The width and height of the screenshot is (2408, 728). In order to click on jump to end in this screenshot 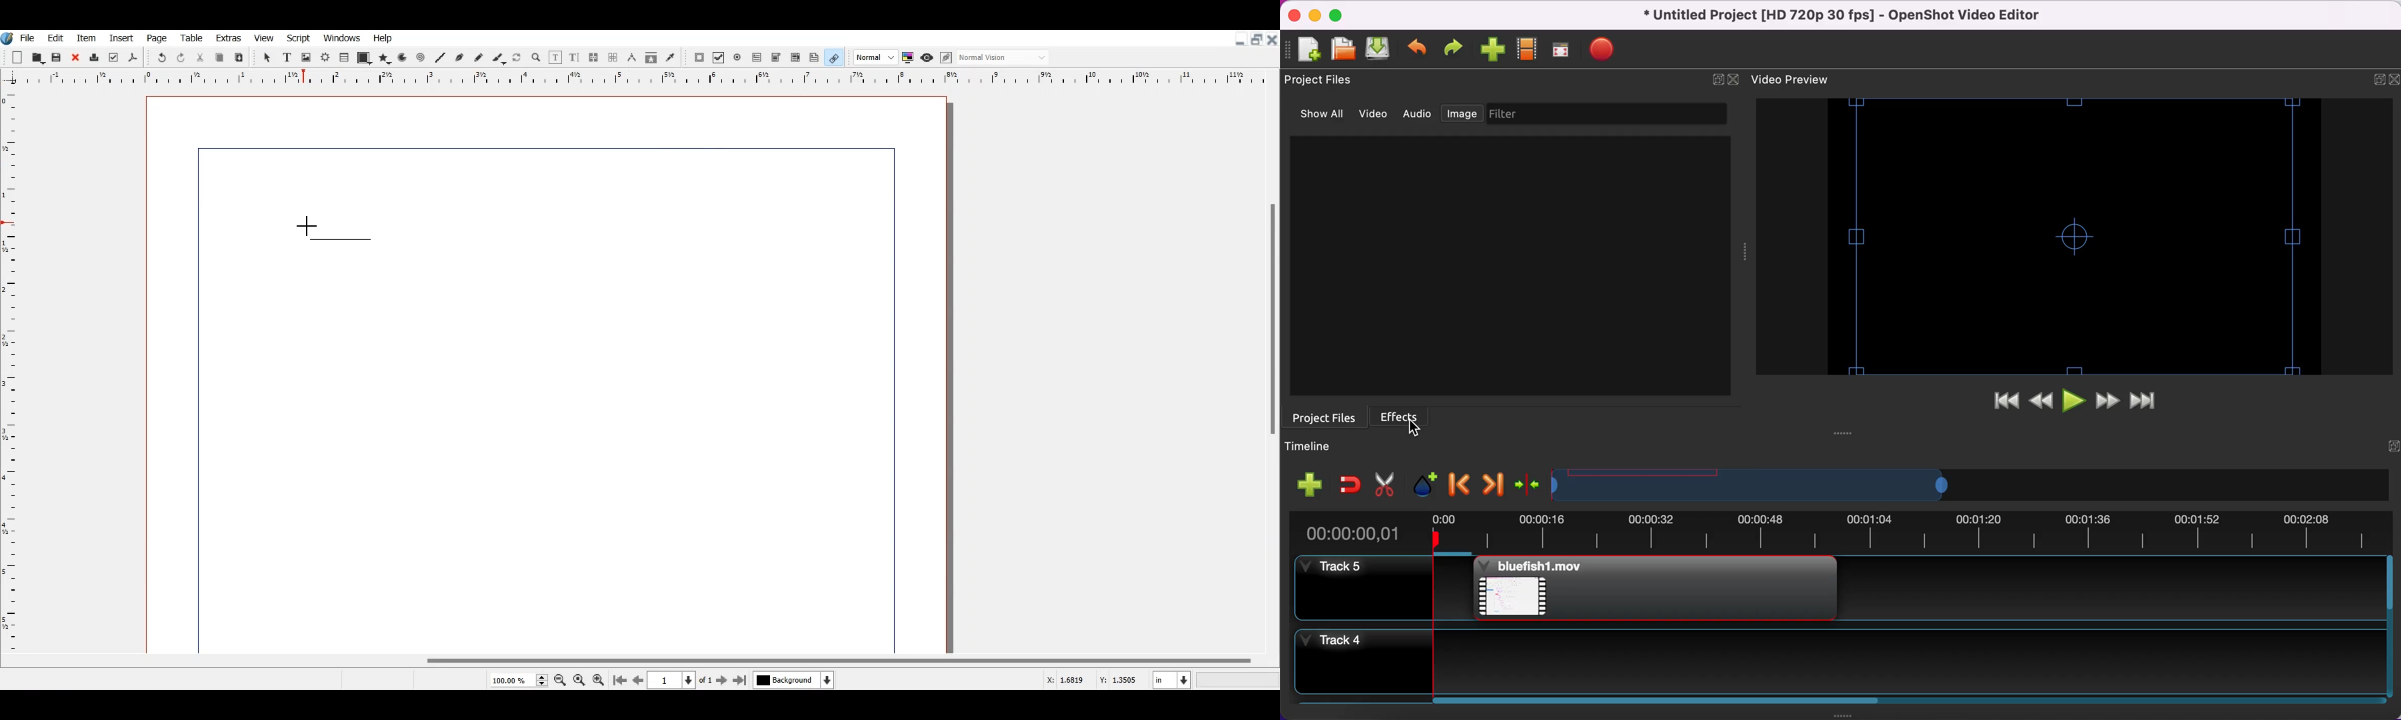, I will do `click(2149, 399)`.